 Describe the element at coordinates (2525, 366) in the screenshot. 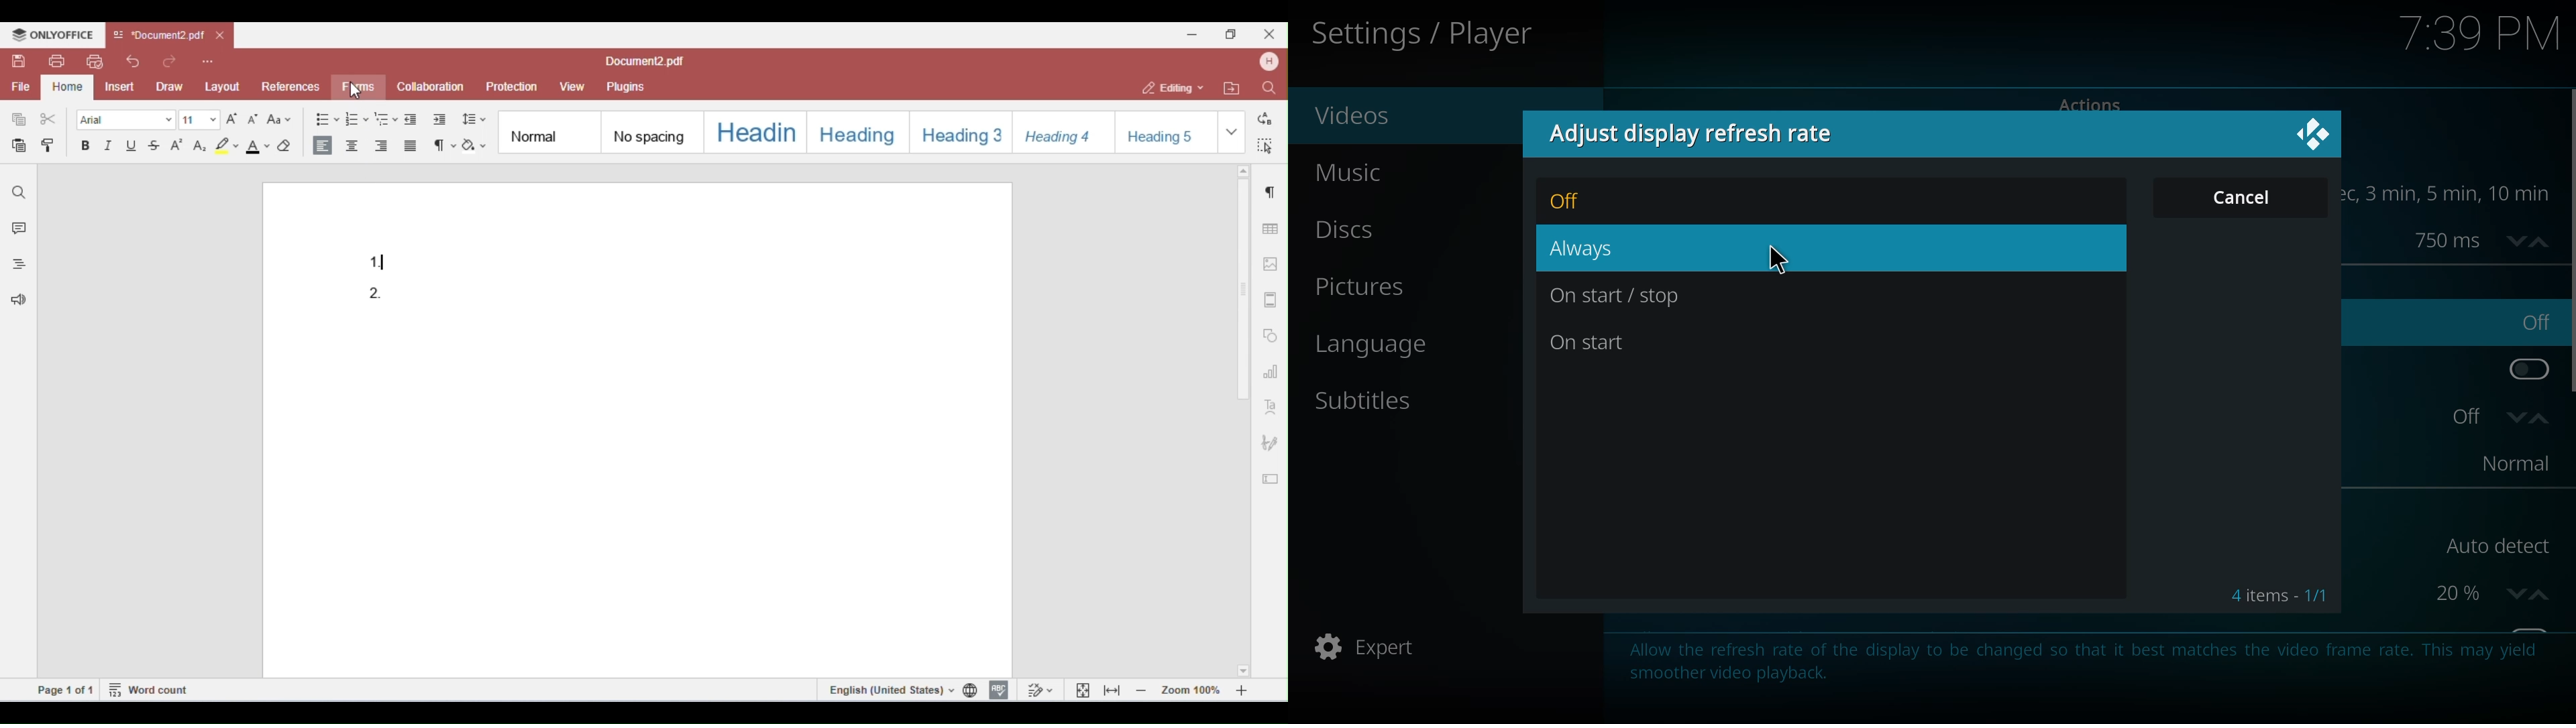

I see `enable` at that location.